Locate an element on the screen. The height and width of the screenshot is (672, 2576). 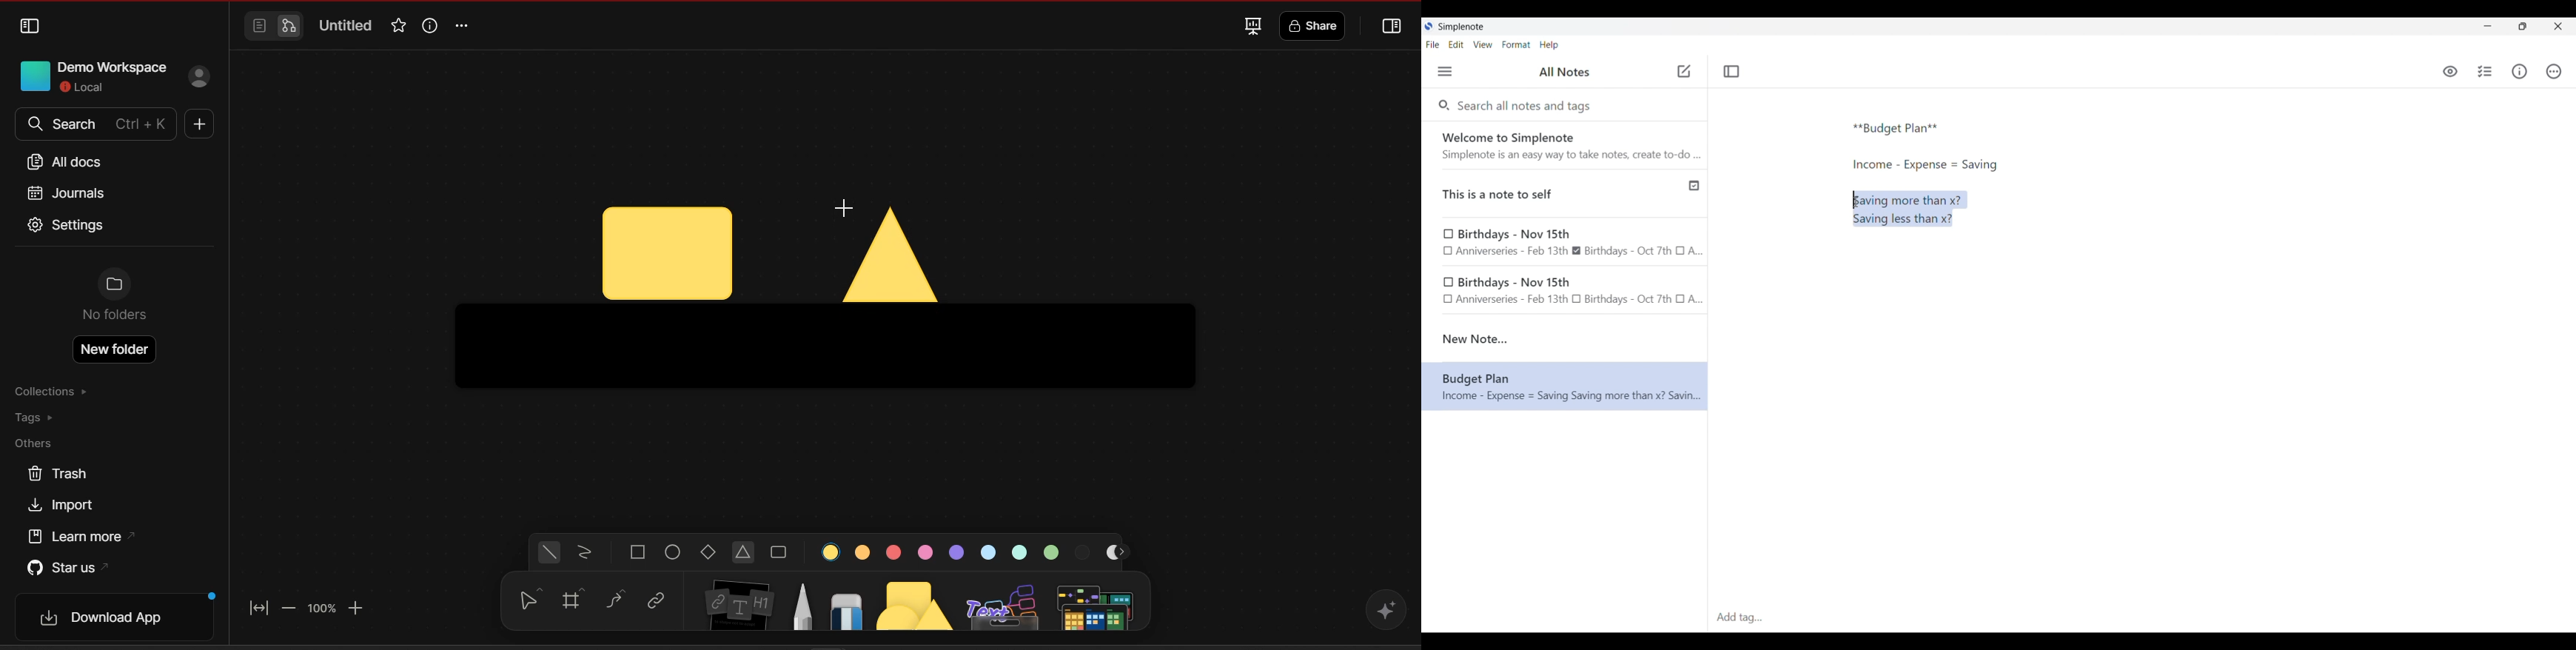
settings is located at coordinates (67, 227).